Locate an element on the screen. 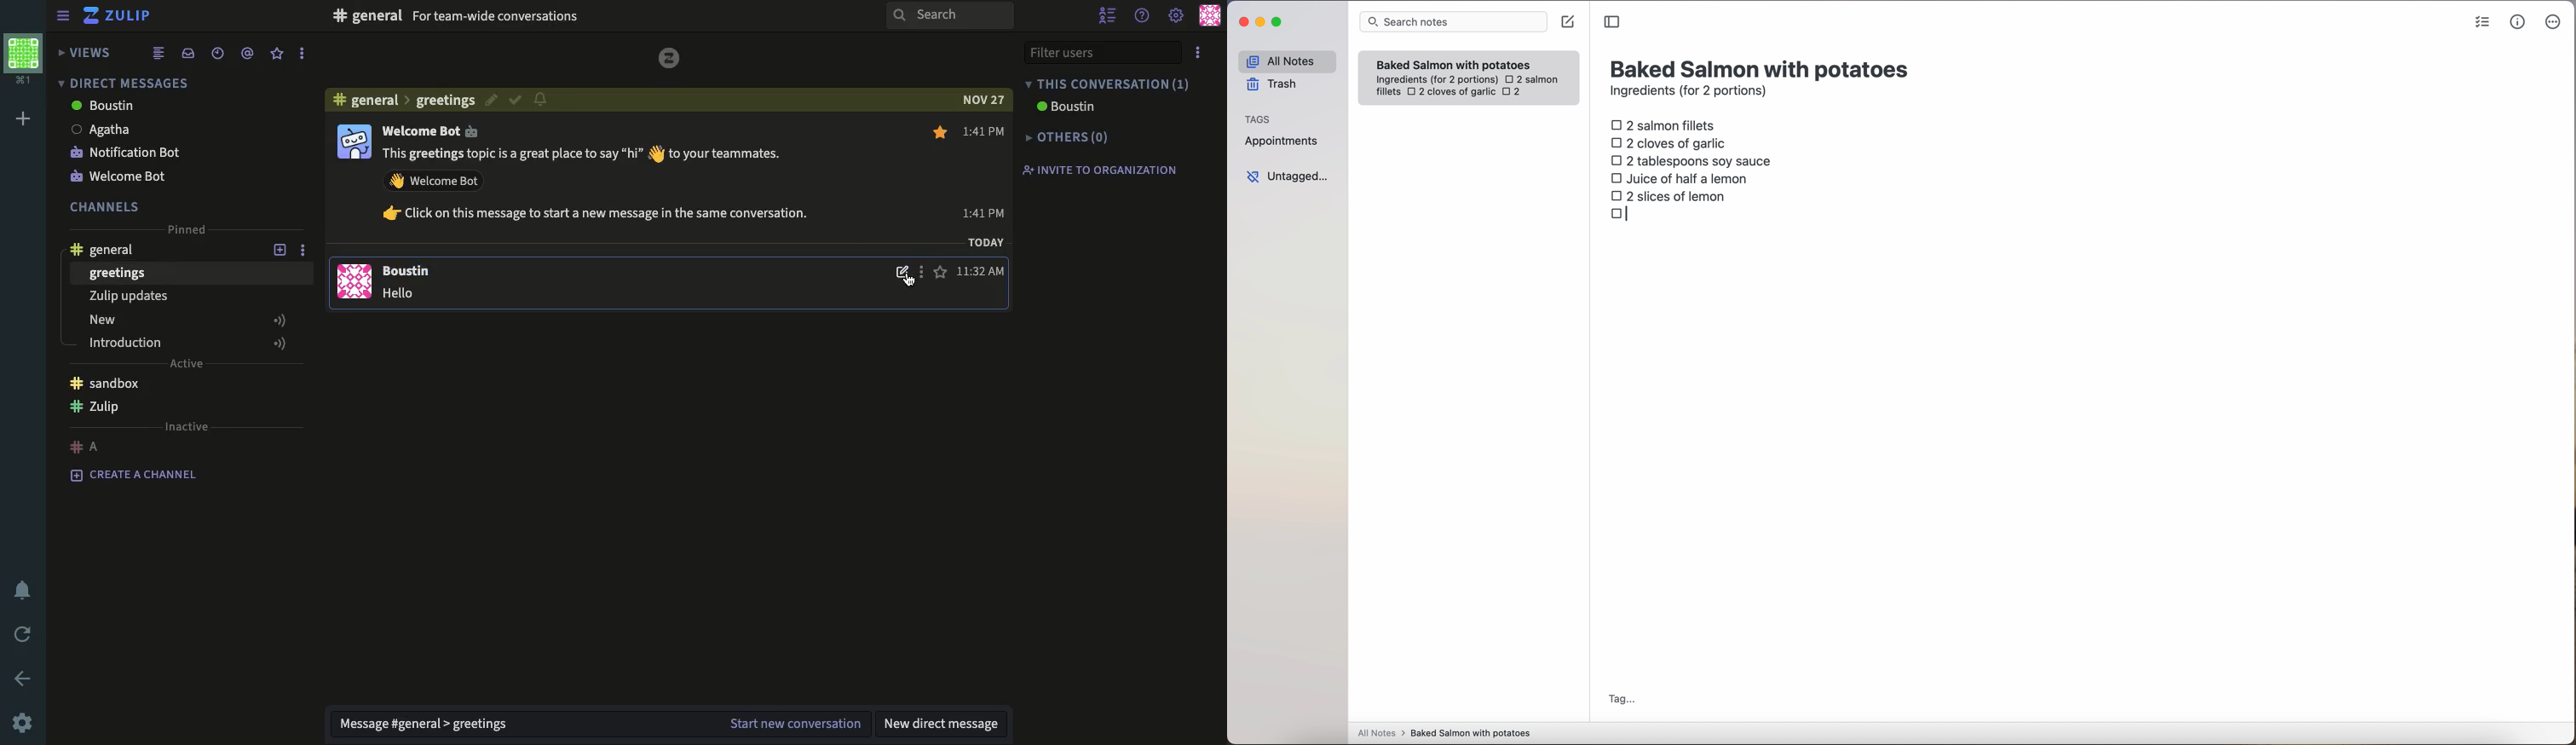 This screenshot has width=2576, height=756. appointments tag is located at coordinates (1283, 139).